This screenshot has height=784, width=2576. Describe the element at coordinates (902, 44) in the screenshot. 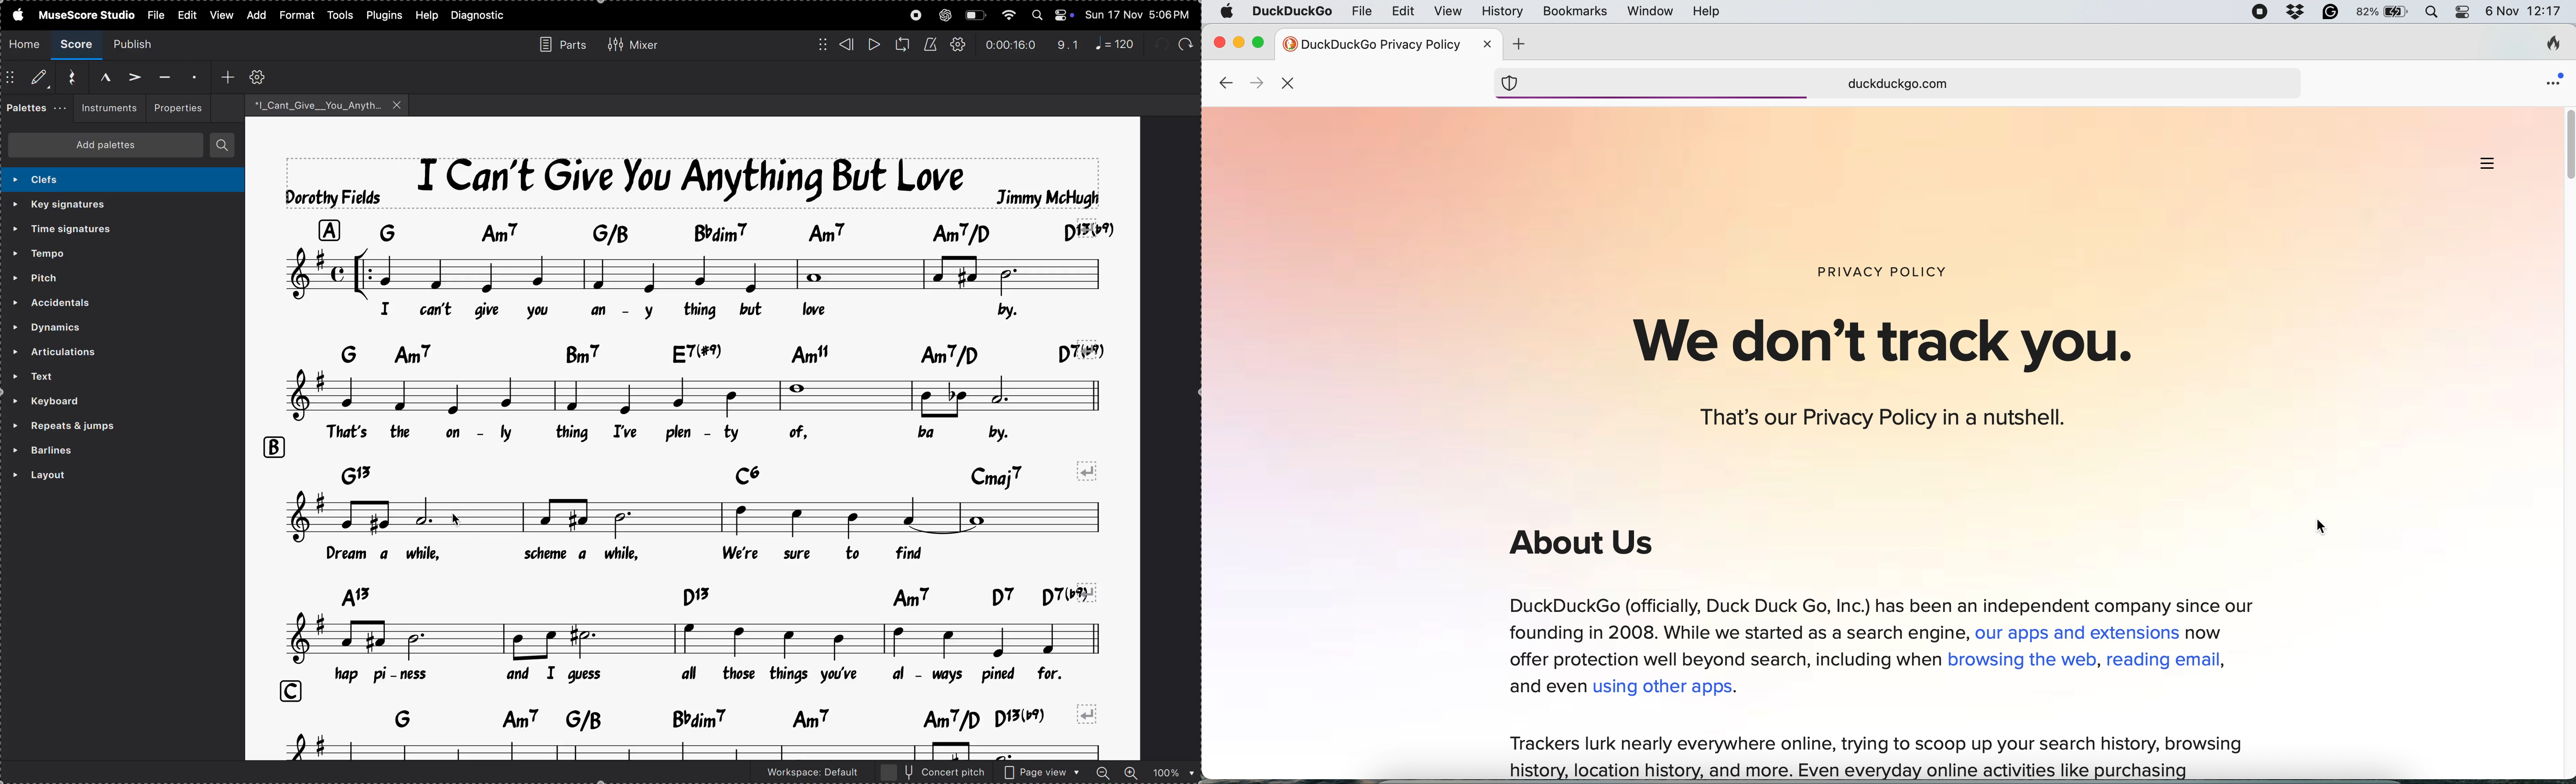

I see `loop playback` at that location.